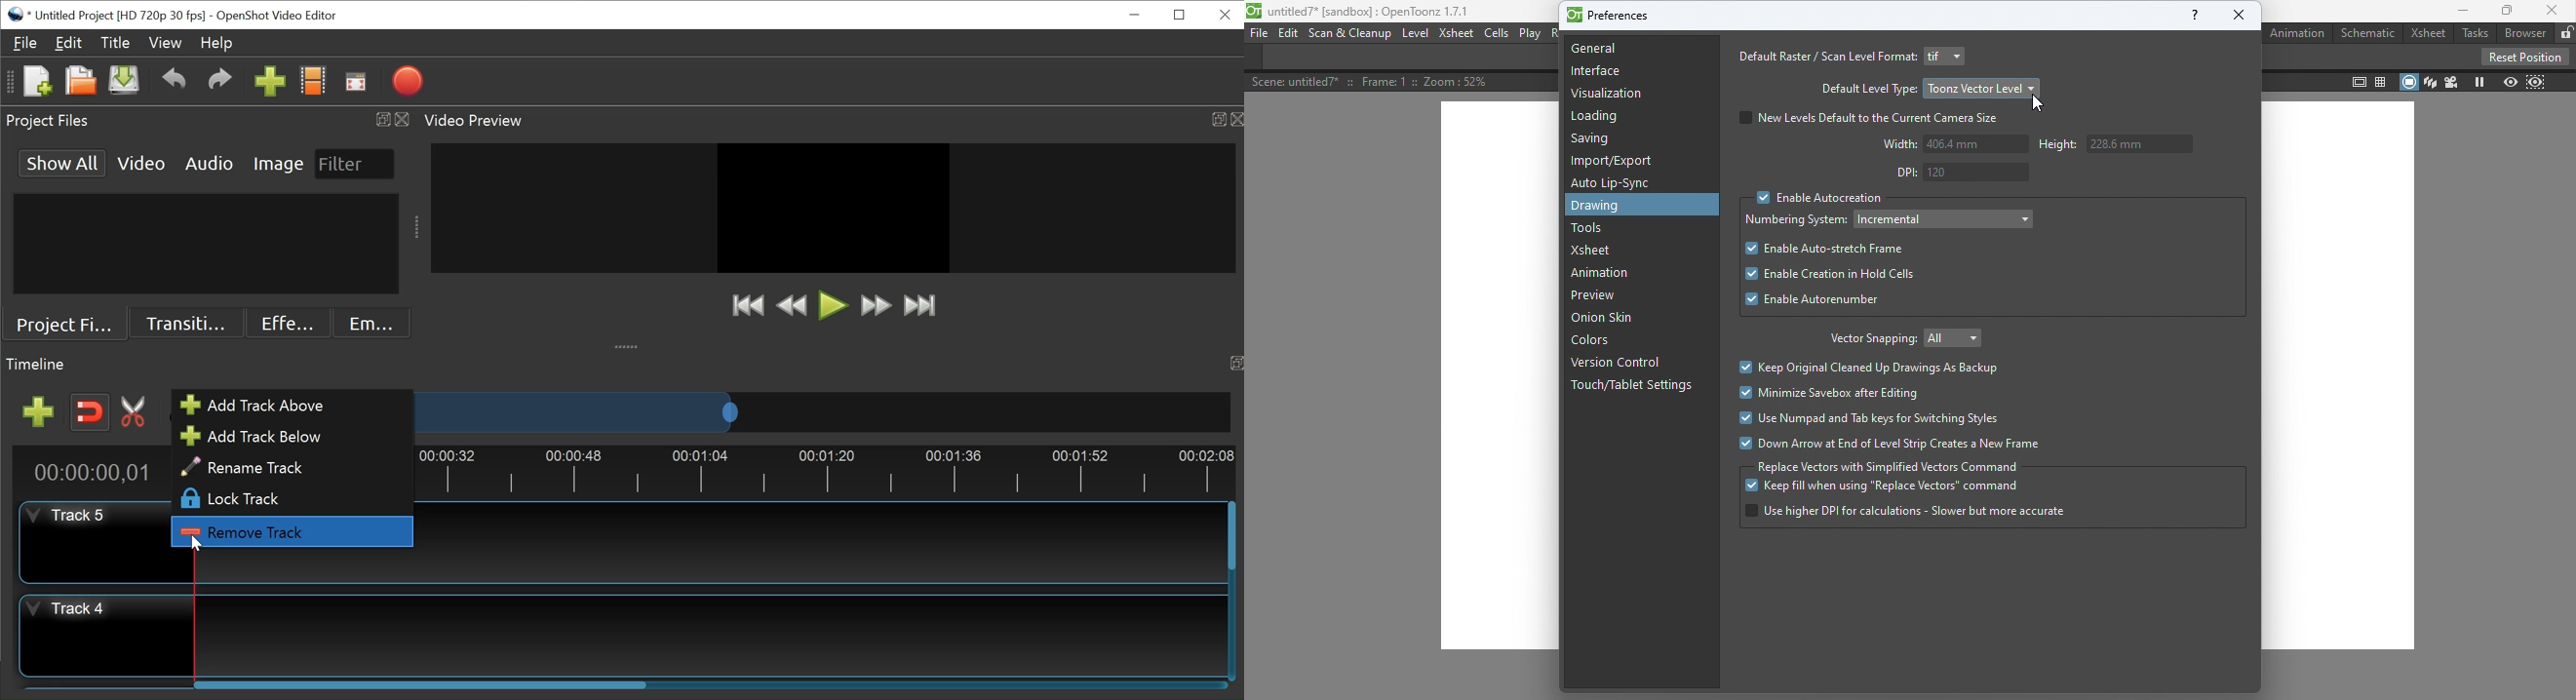  Describe the element at coordinates (2369, 32) in the screenshot. I see `Schematic` at that location.